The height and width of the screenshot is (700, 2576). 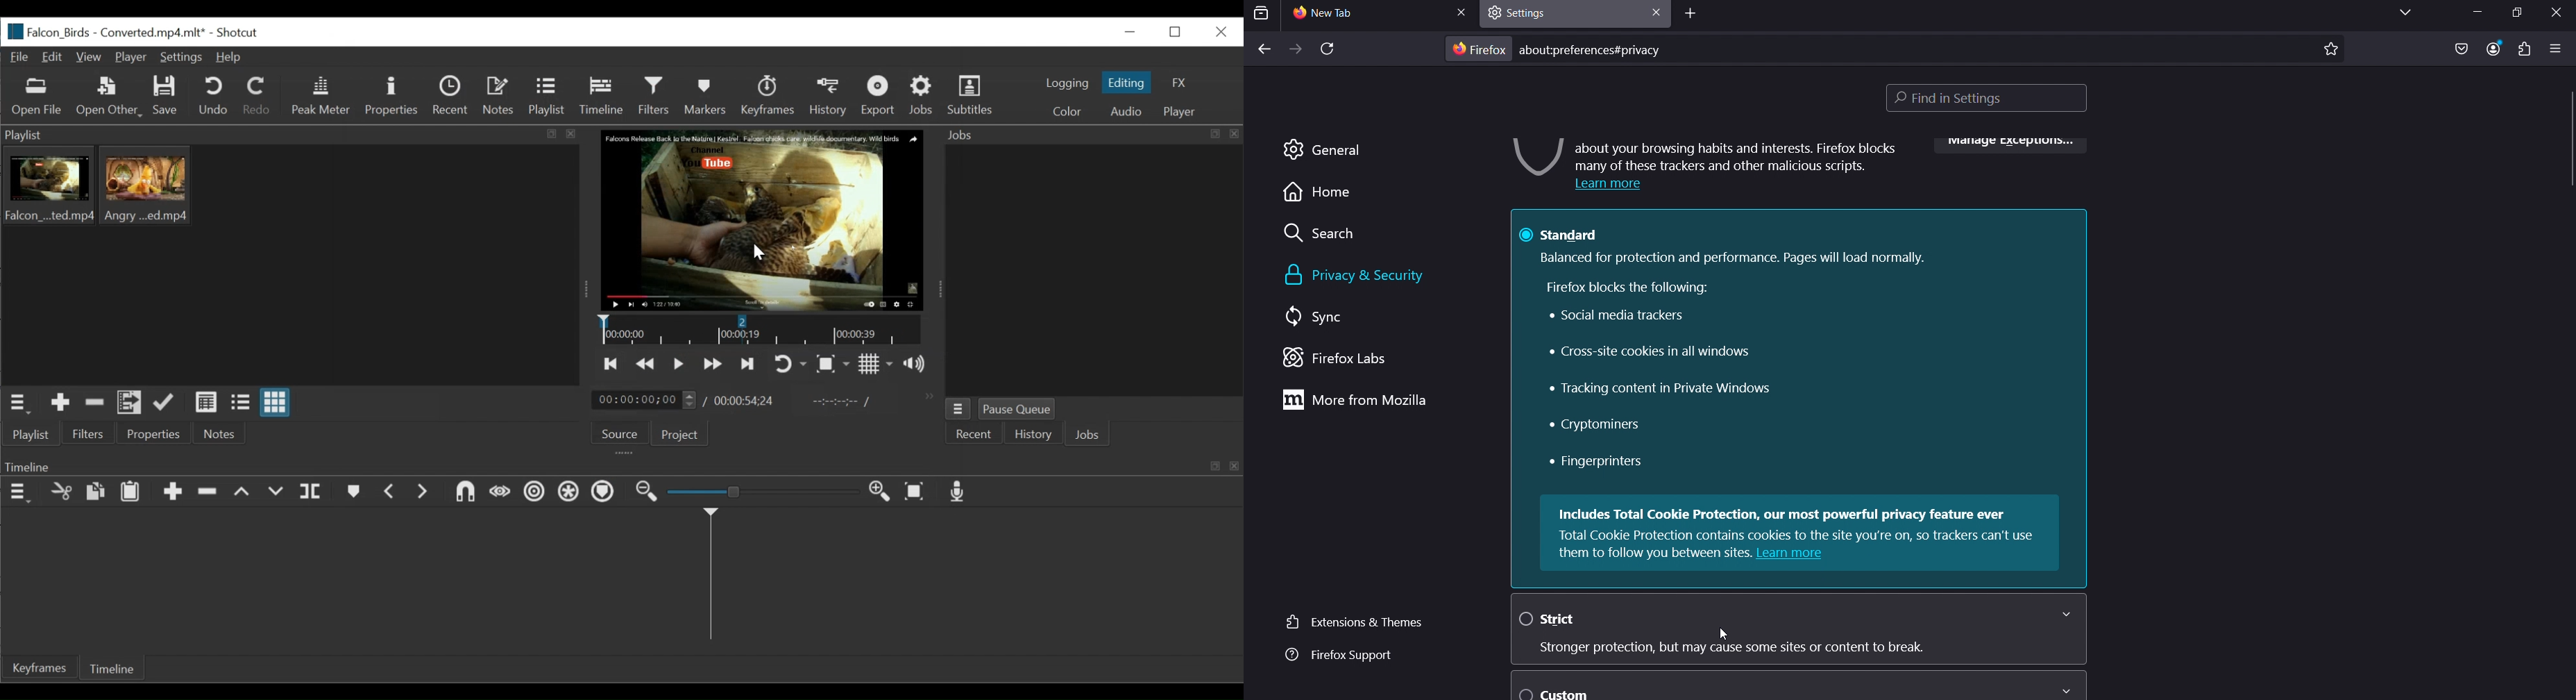 What do you see at coordinates (1262, 13) in the screenshot?
I see `search tab` at bounding box center [1262, 13].